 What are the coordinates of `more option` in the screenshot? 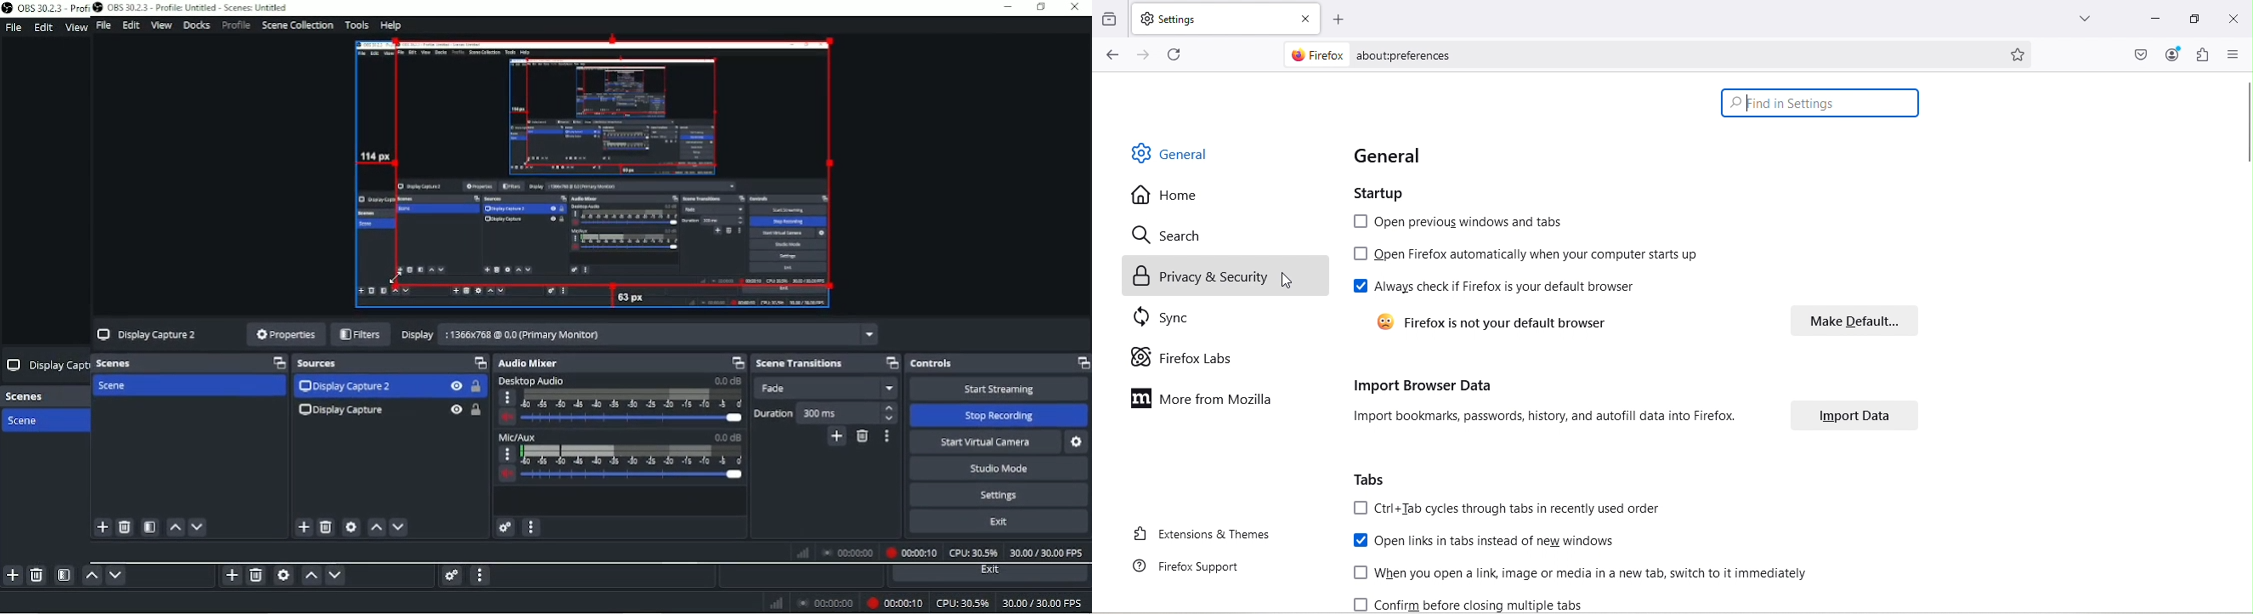 It's located at (535, 528).